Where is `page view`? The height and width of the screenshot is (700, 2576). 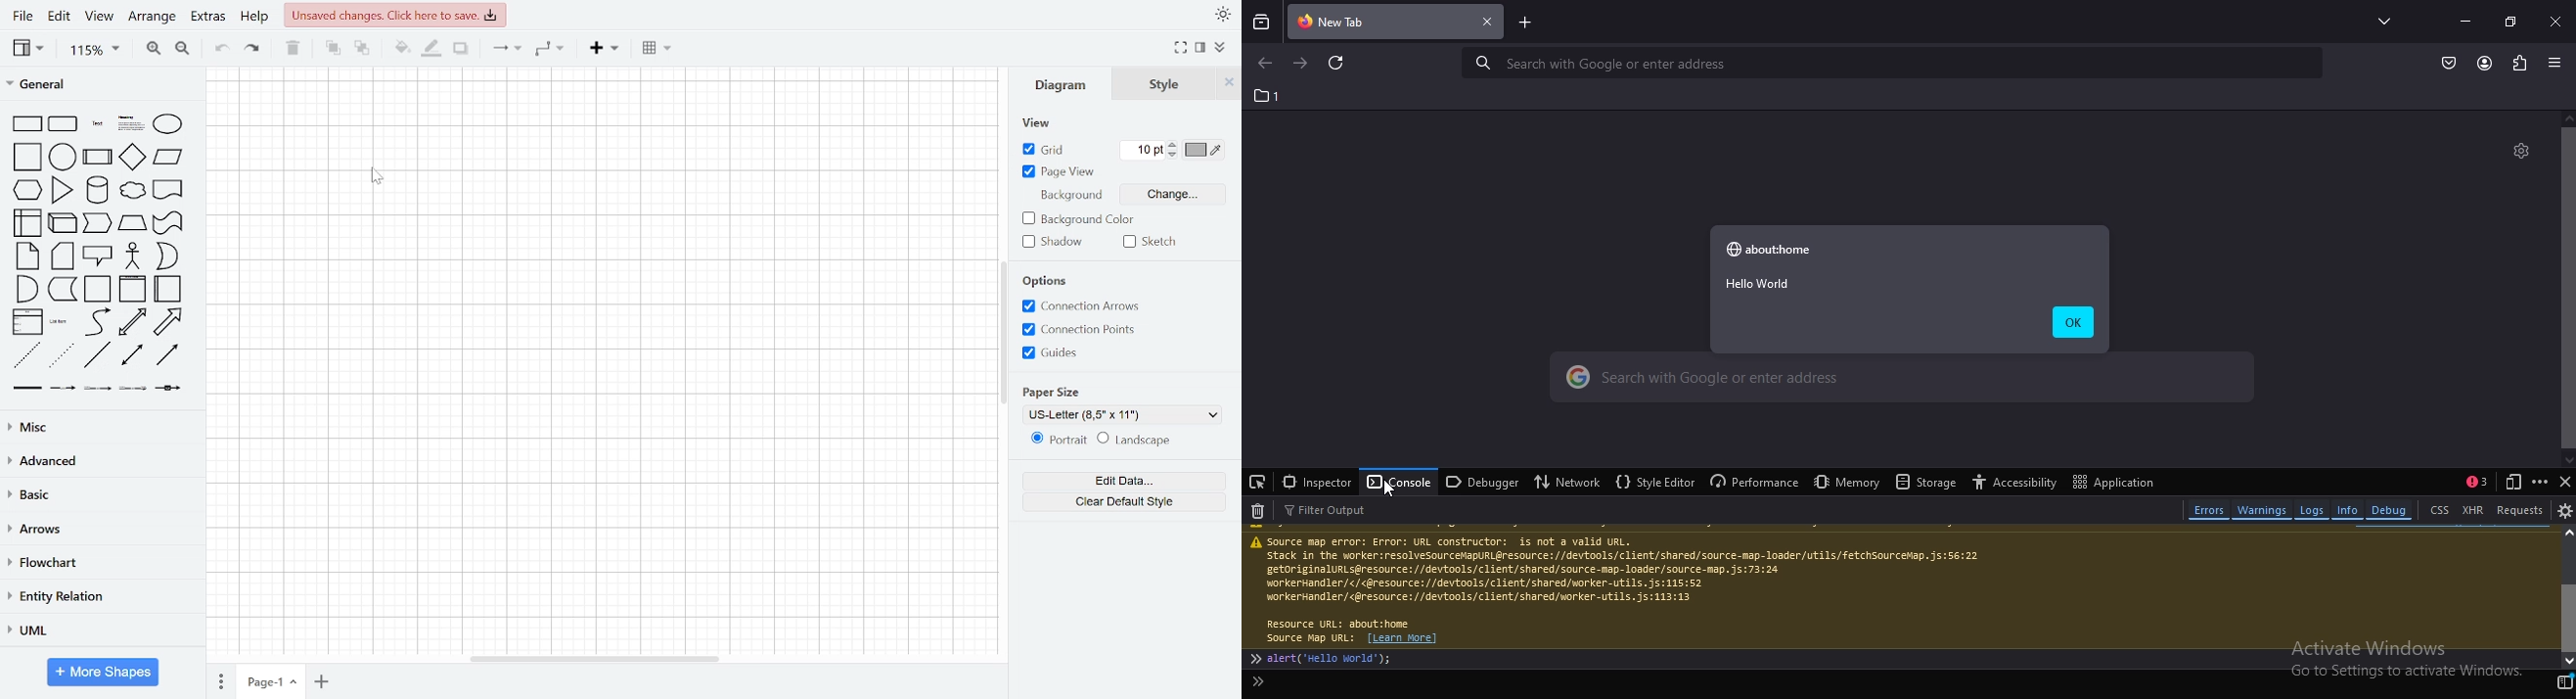 page view is located at coordinates (1059, 171).